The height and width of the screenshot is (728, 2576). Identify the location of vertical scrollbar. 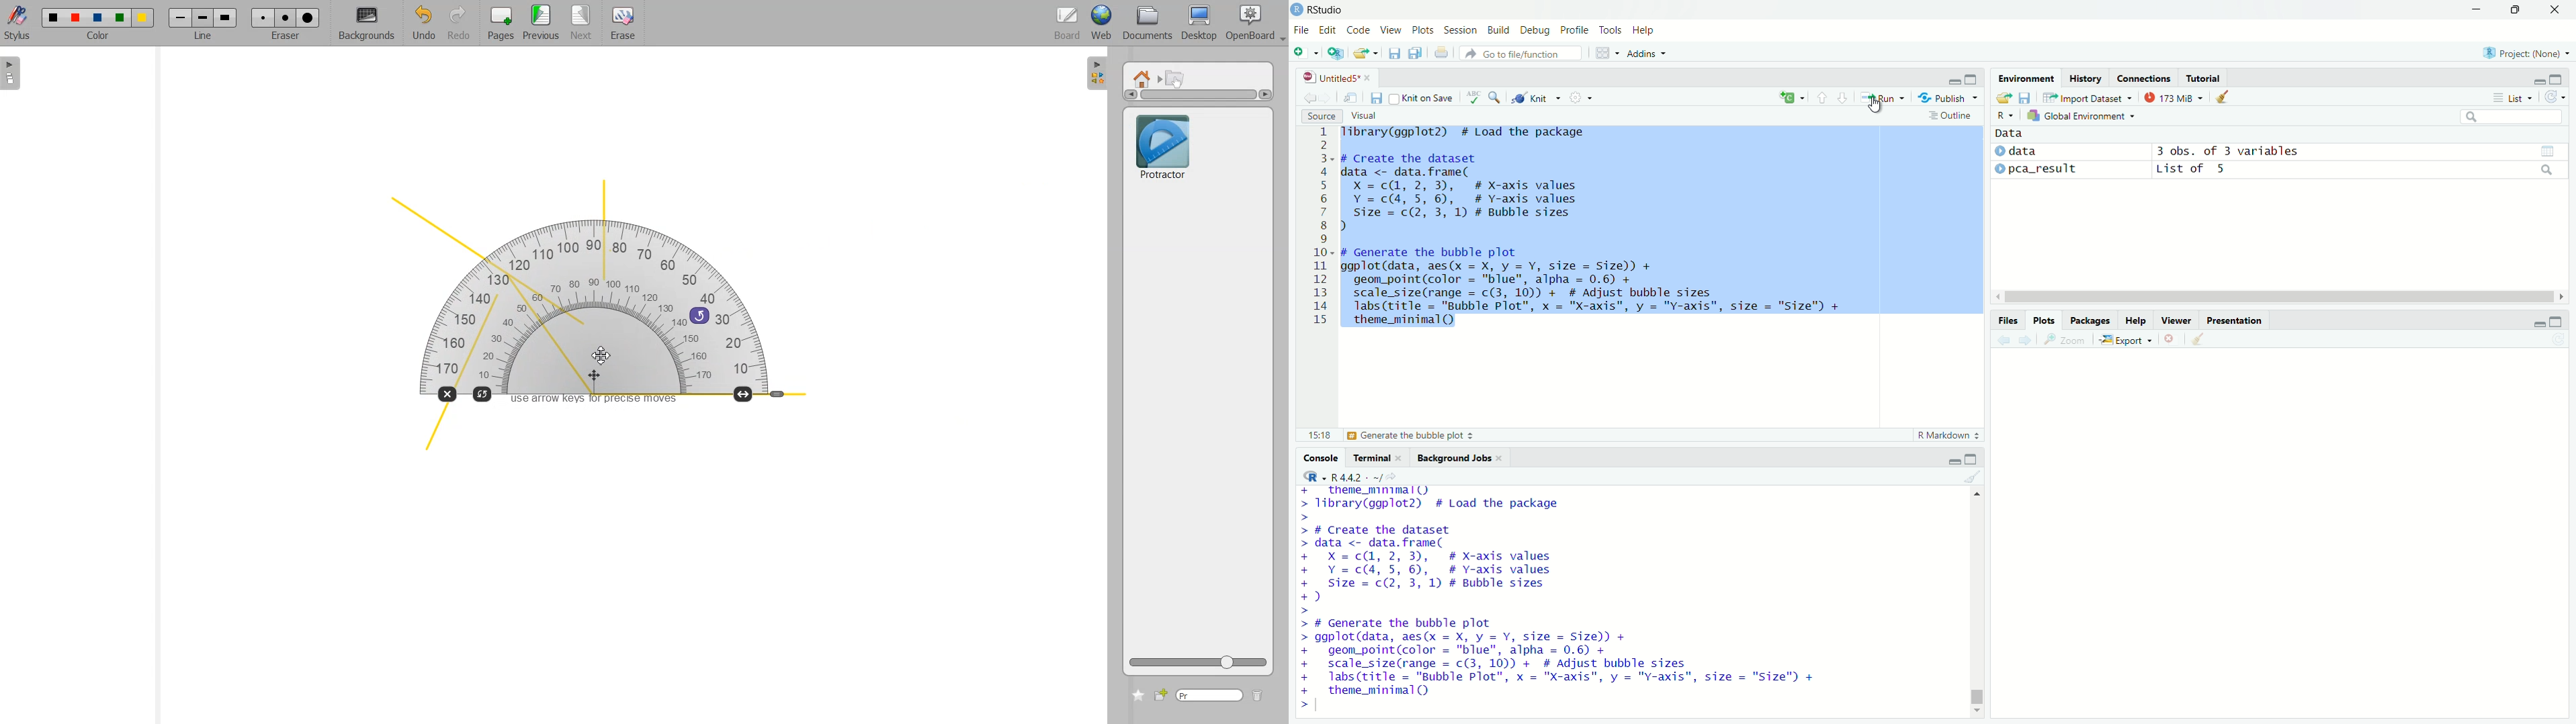
(1977, 693).